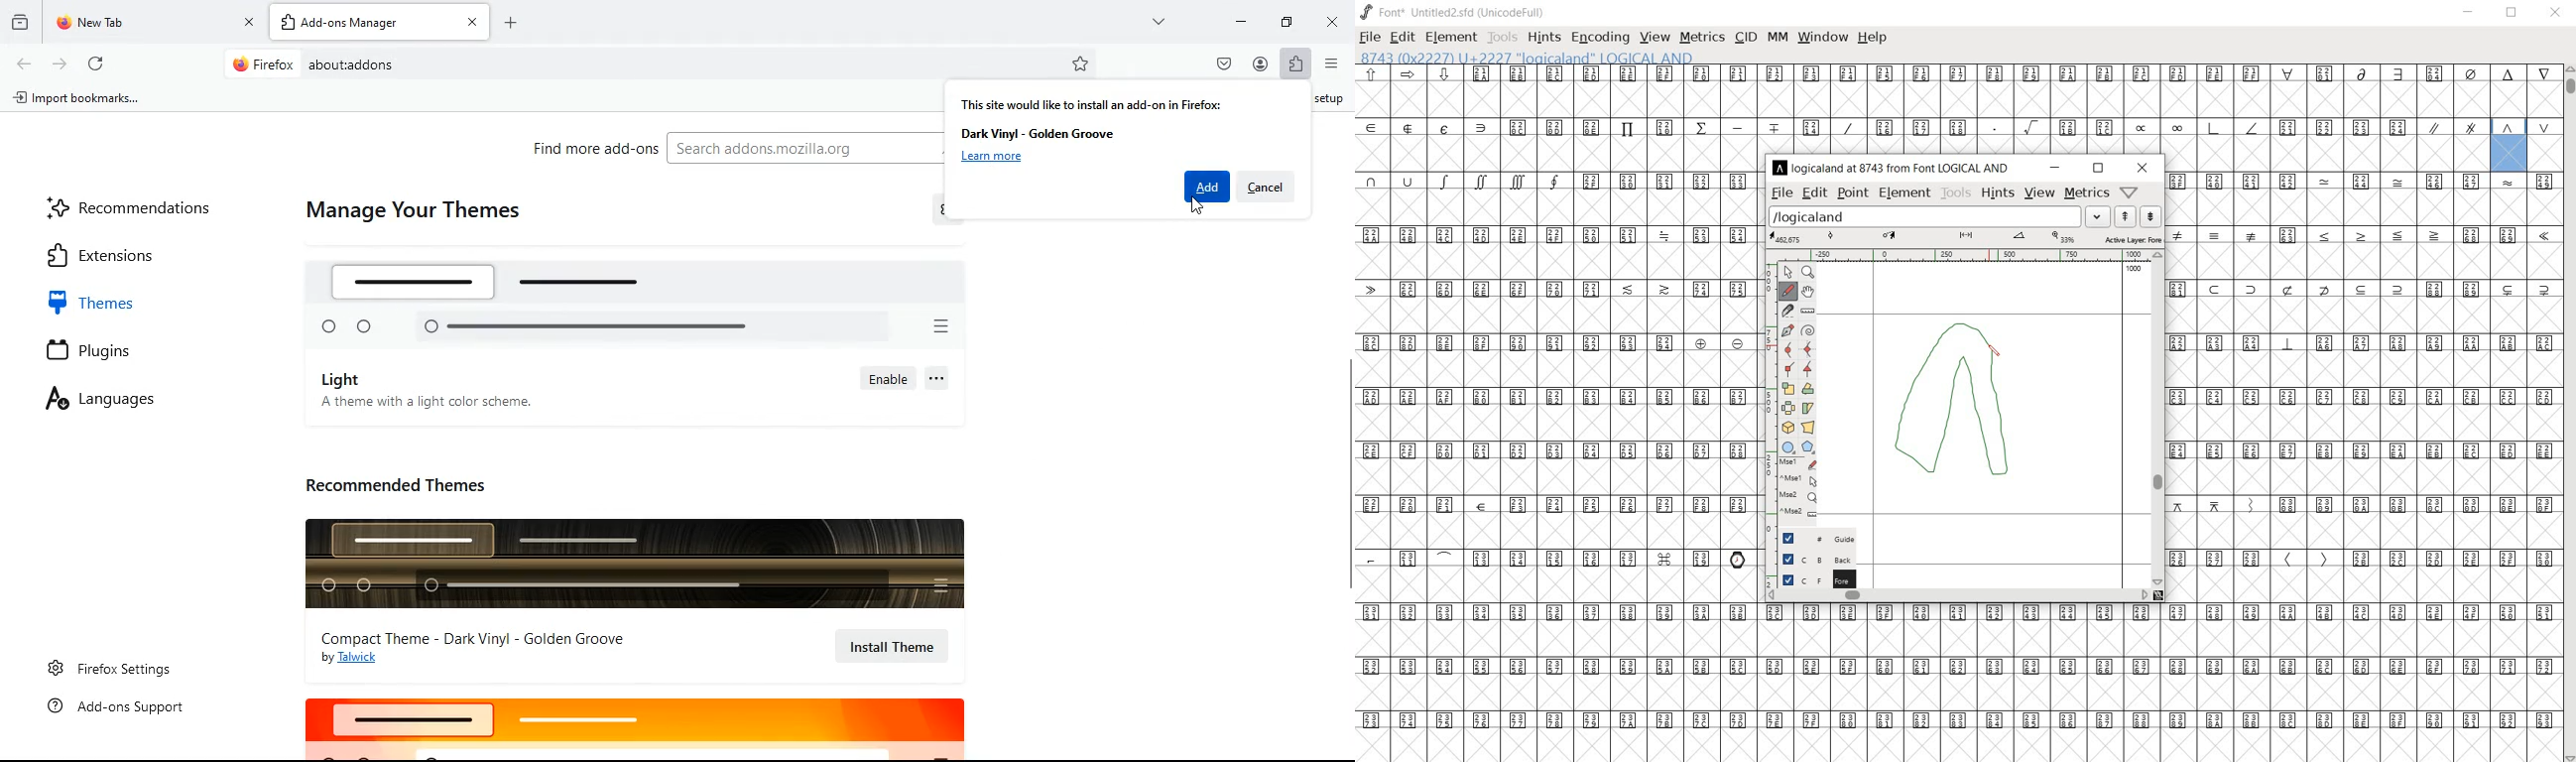 The height and width of the screenshot is (784, 2576). I want to click on flip the selection, so click(1788, 408).